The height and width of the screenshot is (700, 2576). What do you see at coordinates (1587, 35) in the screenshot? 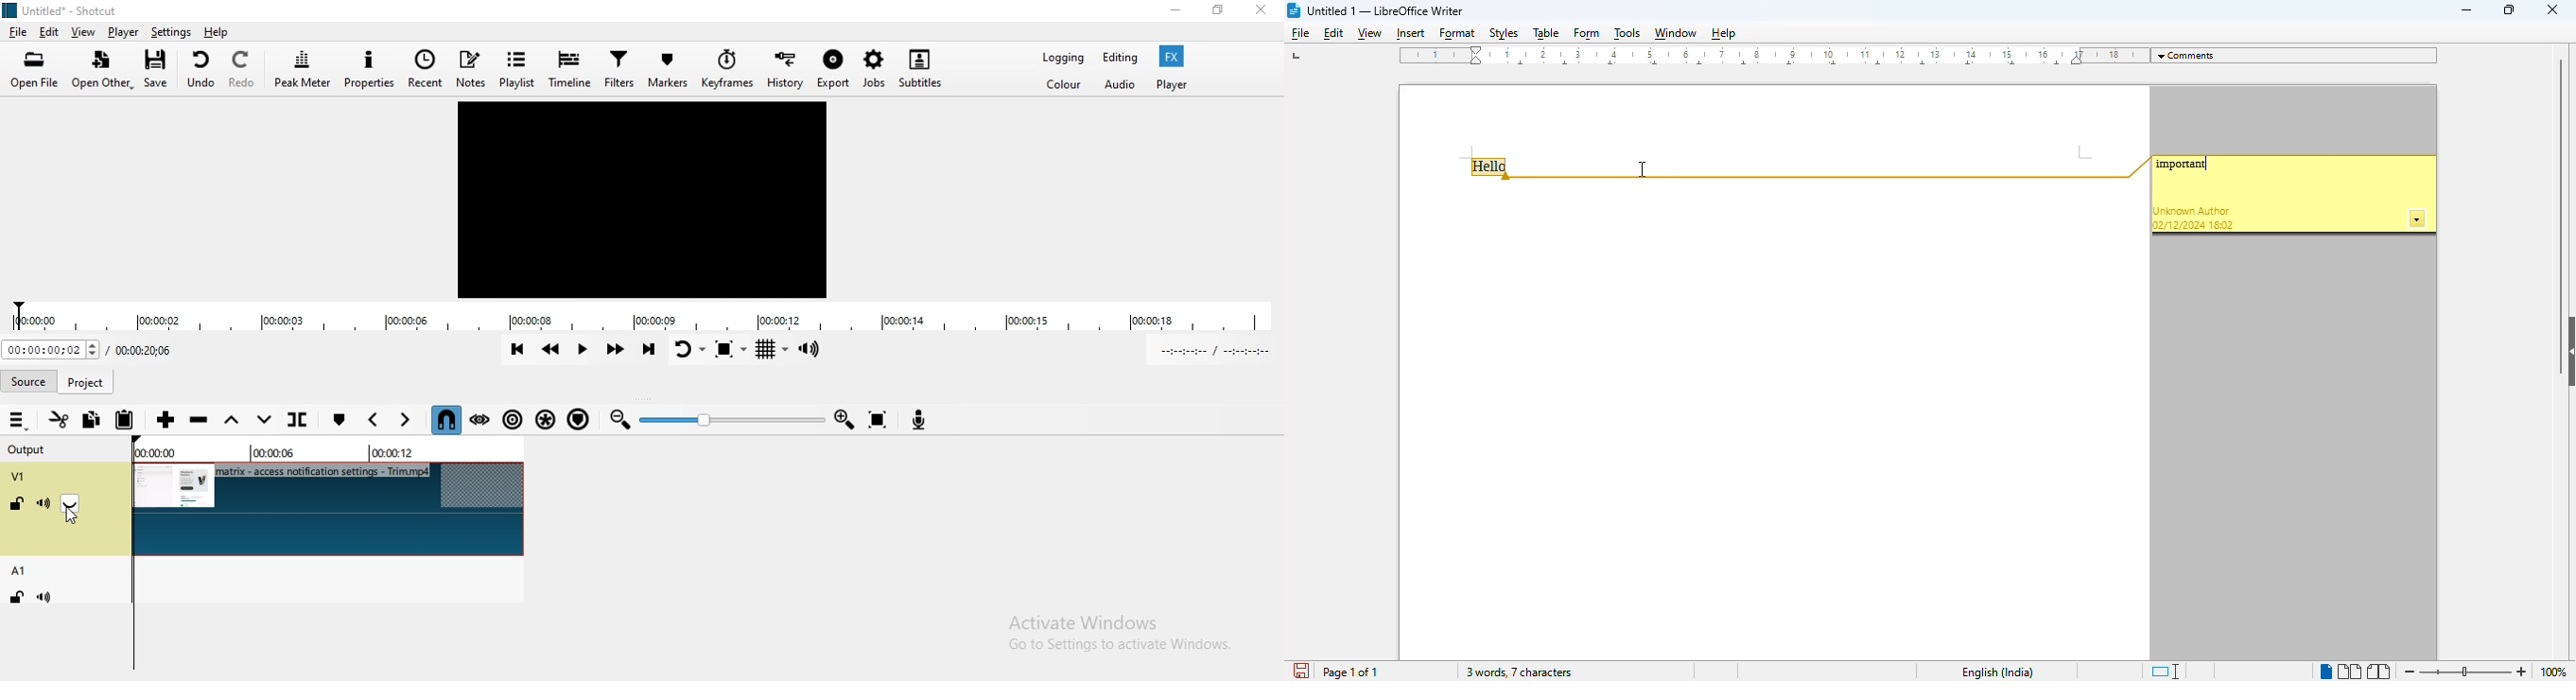
I see `form` at bounding box center [1587, 35].